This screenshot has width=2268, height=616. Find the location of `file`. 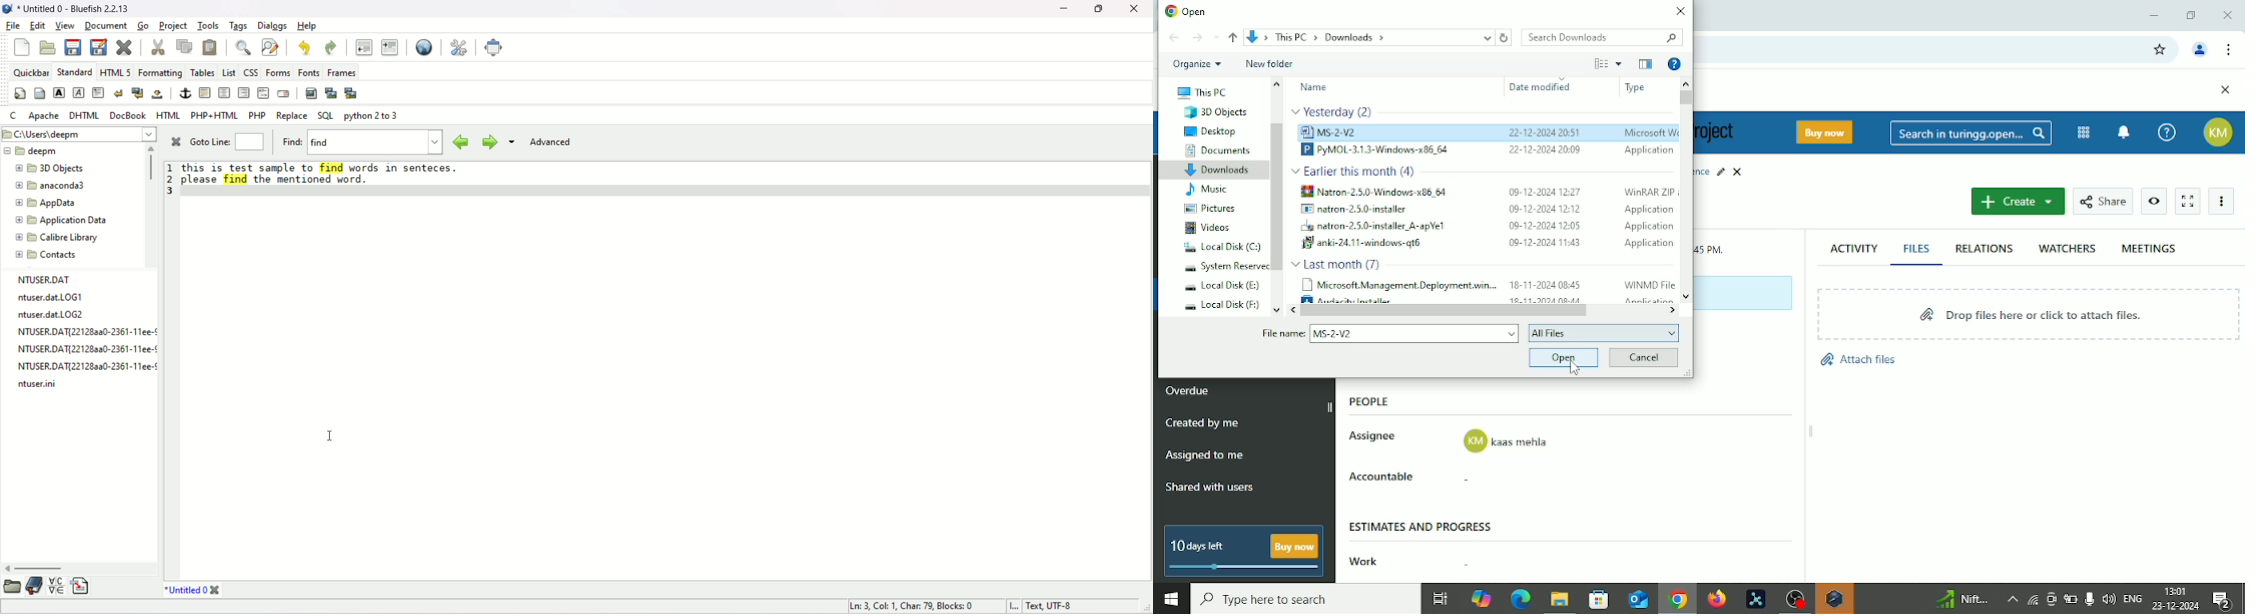

file is located at coordinates (11, 26).